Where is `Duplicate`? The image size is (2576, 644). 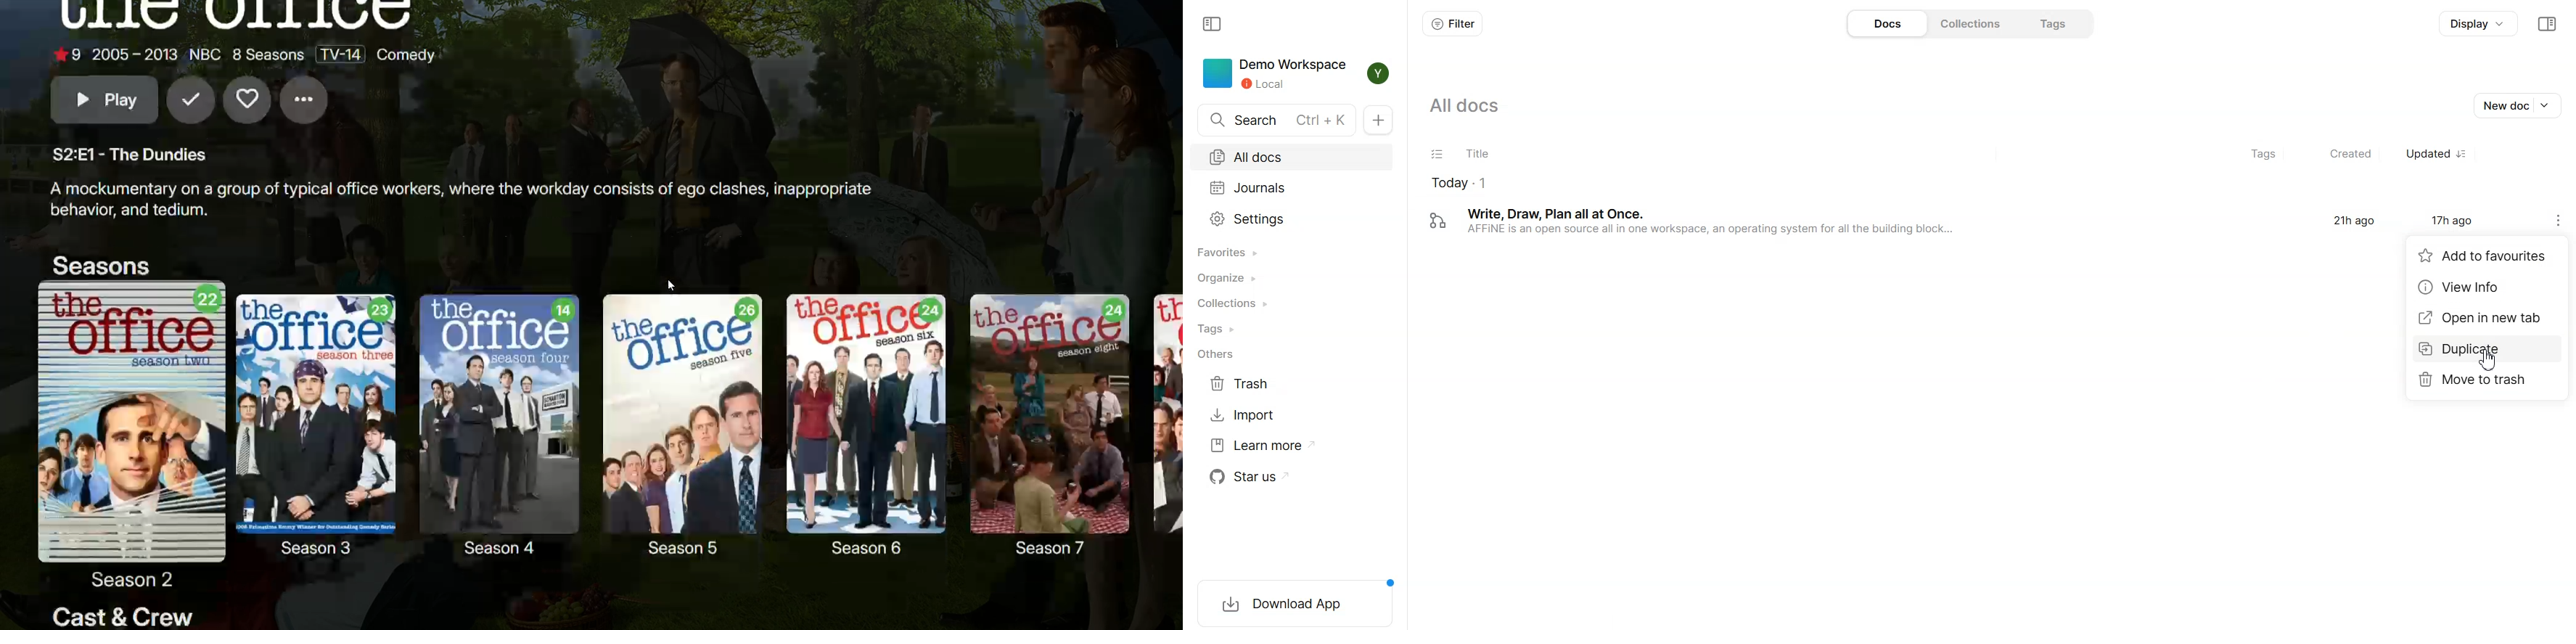 Duplicate is located at coordinates (2487, 349).